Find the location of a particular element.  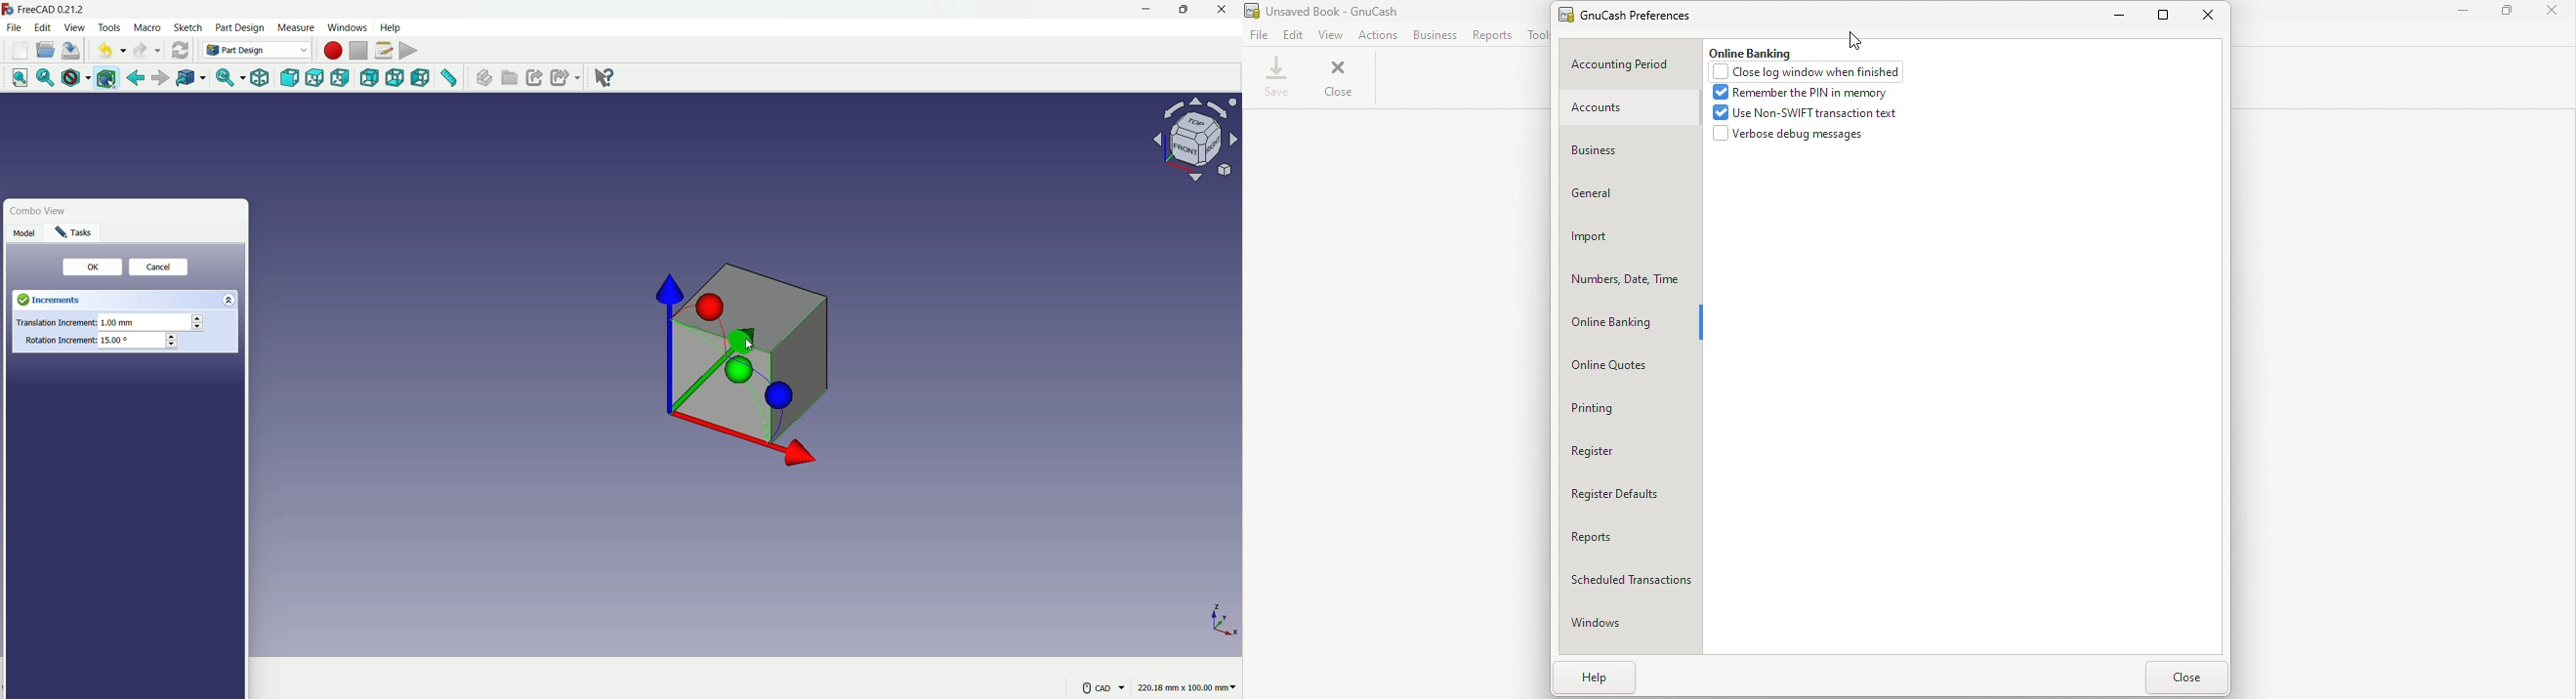

draw style is located at coordinates (73, 78).